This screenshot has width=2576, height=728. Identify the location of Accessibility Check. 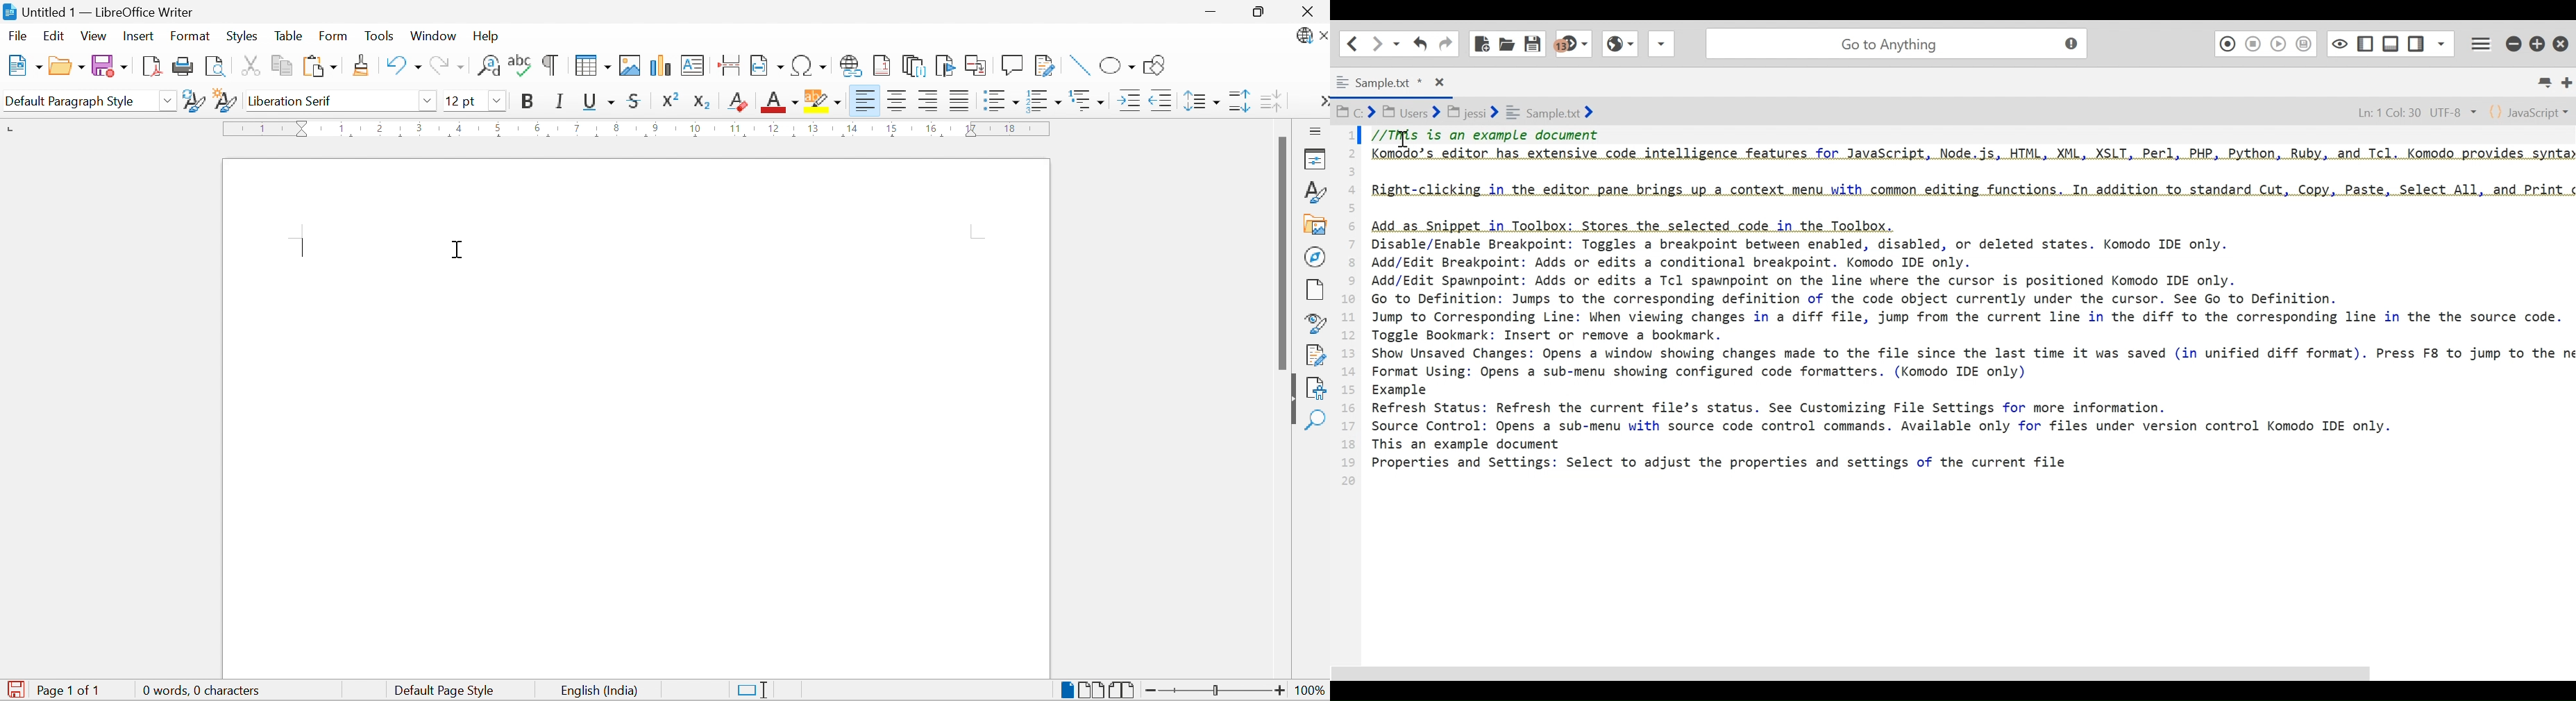
(1317, 387).